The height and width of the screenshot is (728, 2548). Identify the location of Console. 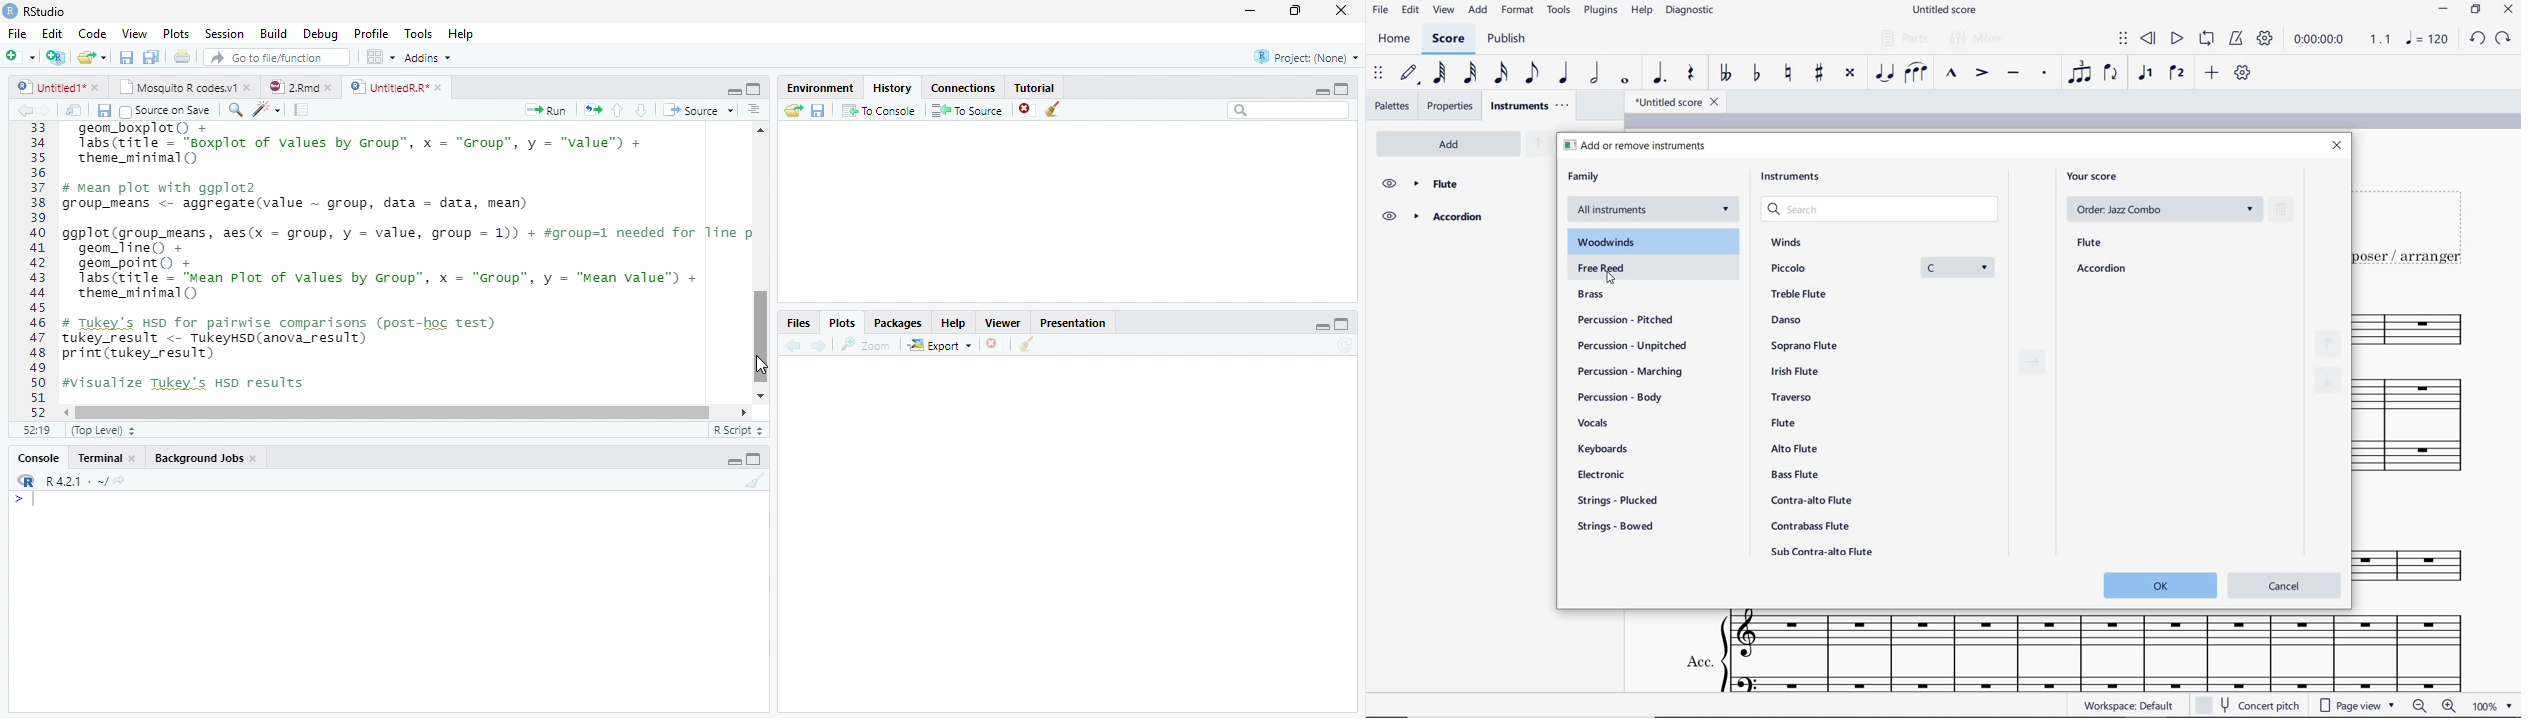
(38, 460).